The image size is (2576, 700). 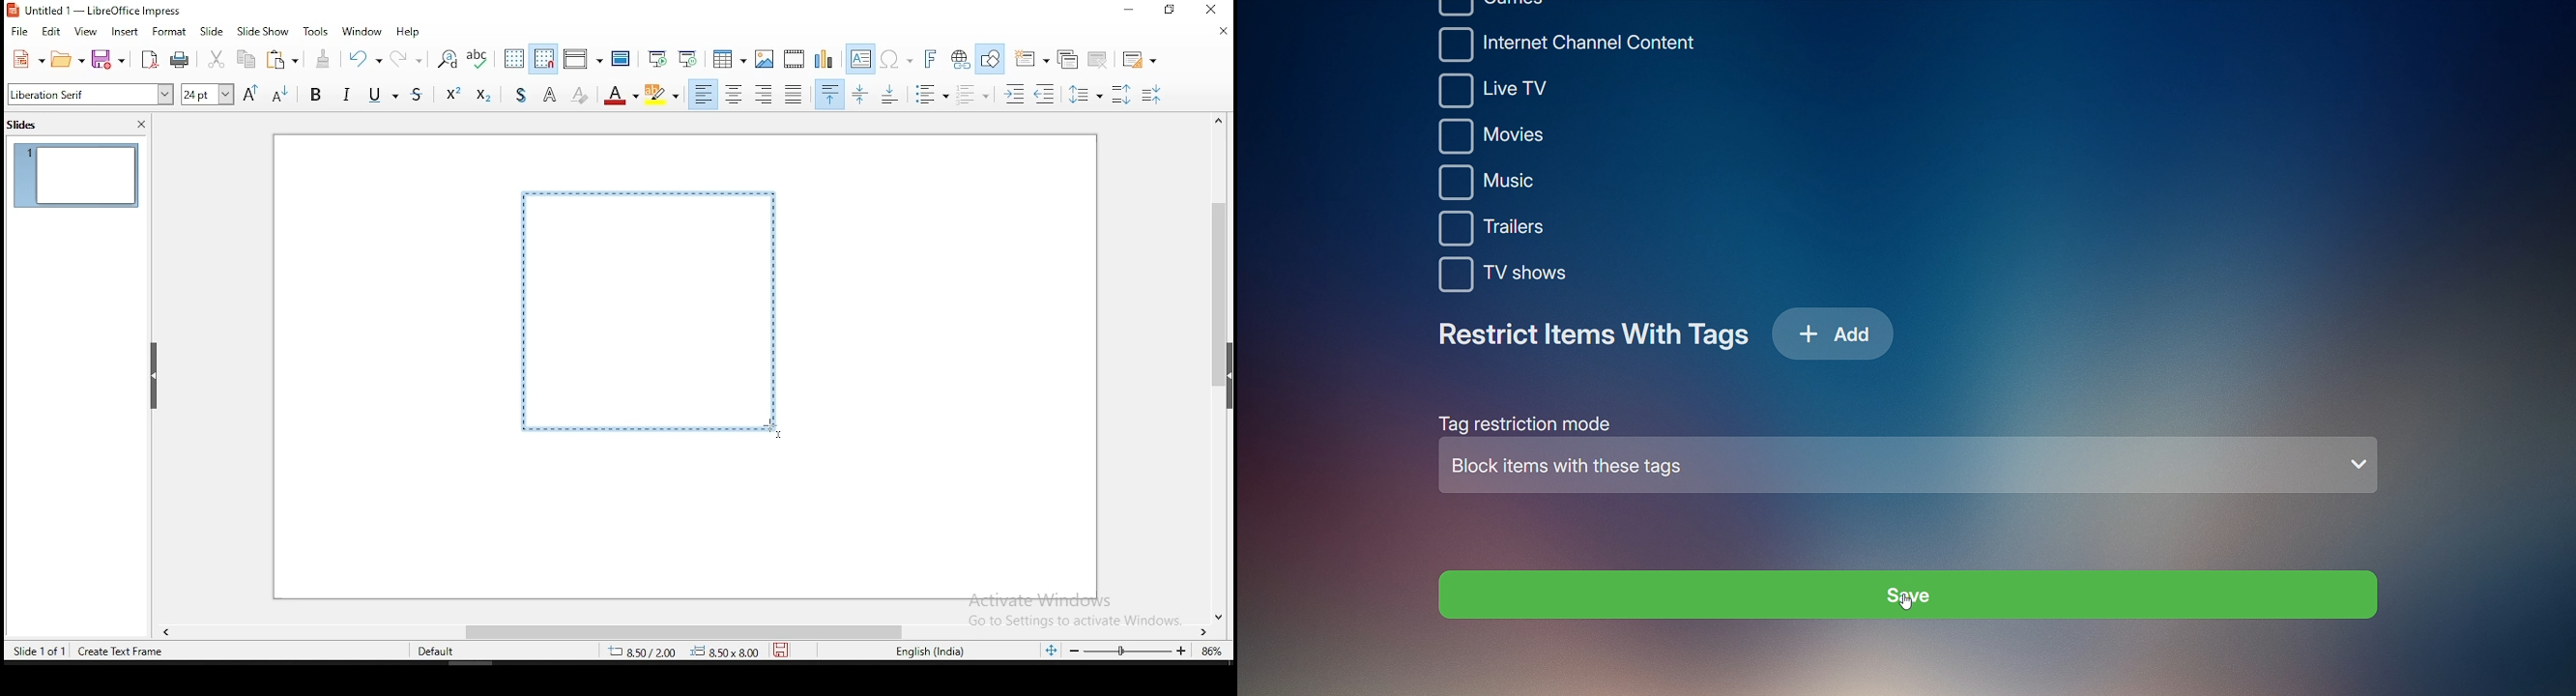 I want to click on redo, so click(x=409, y=57).